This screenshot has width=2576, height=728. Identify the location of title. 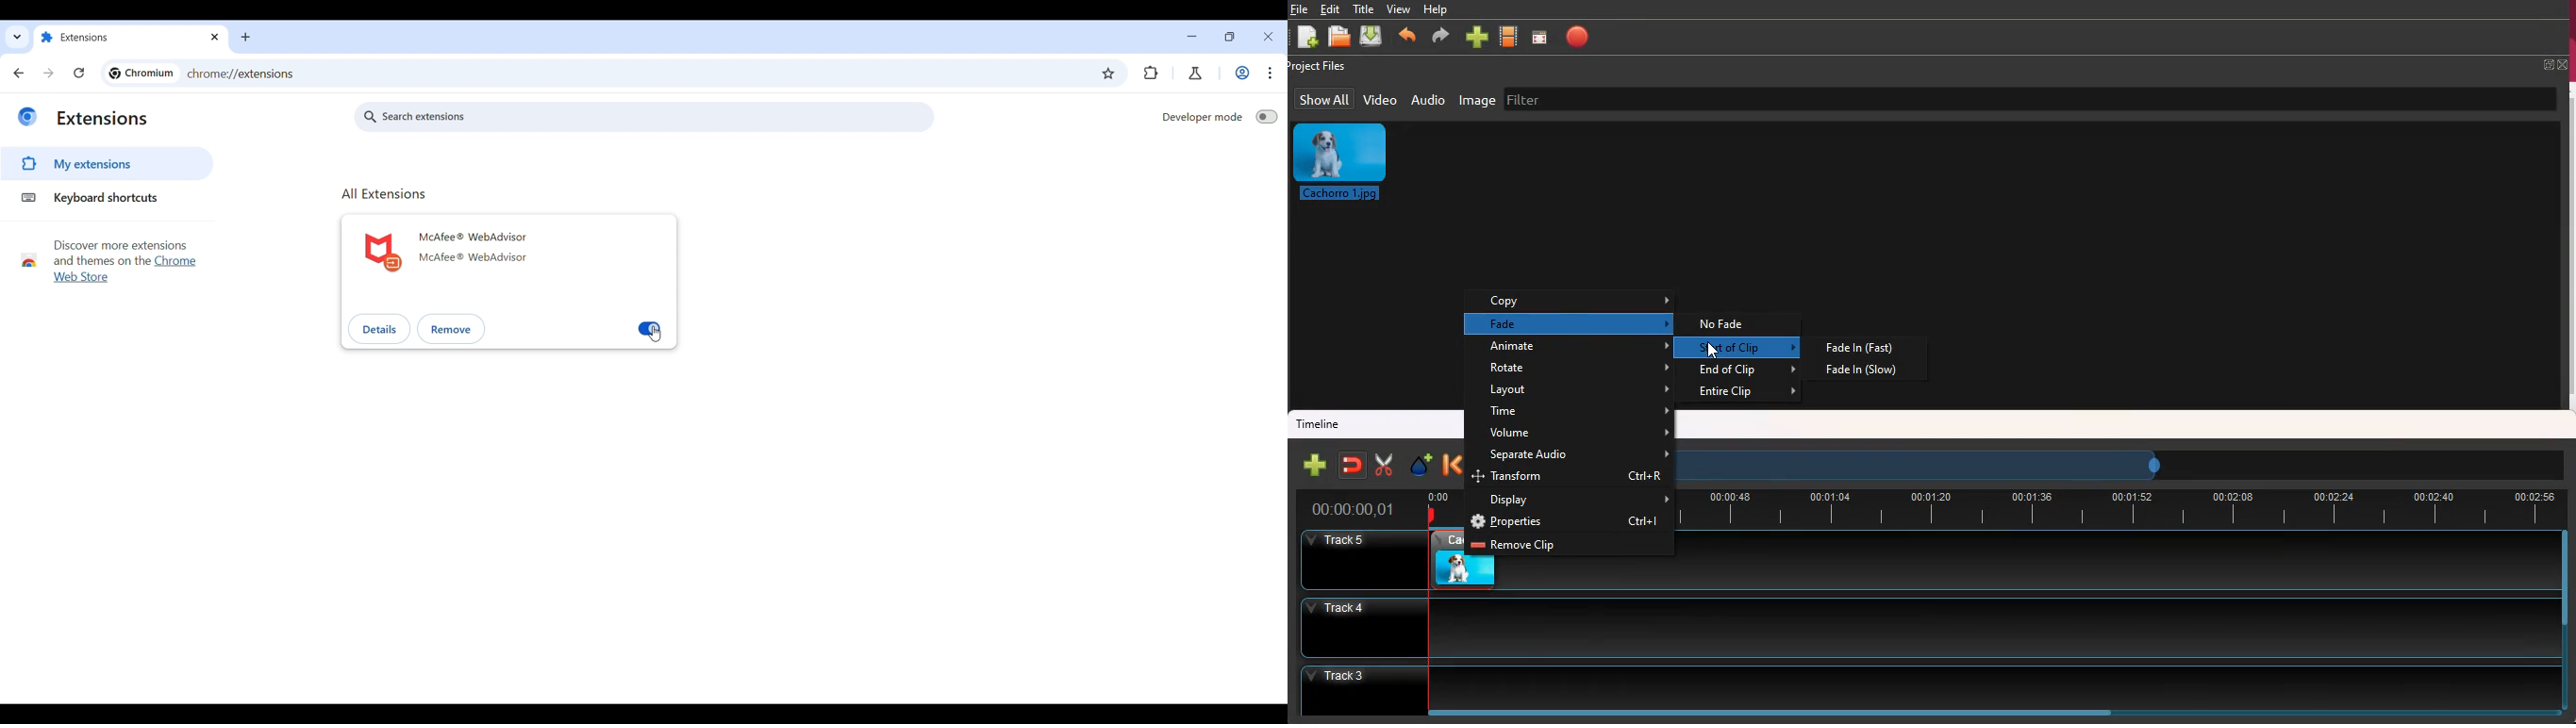
(1364, 8).